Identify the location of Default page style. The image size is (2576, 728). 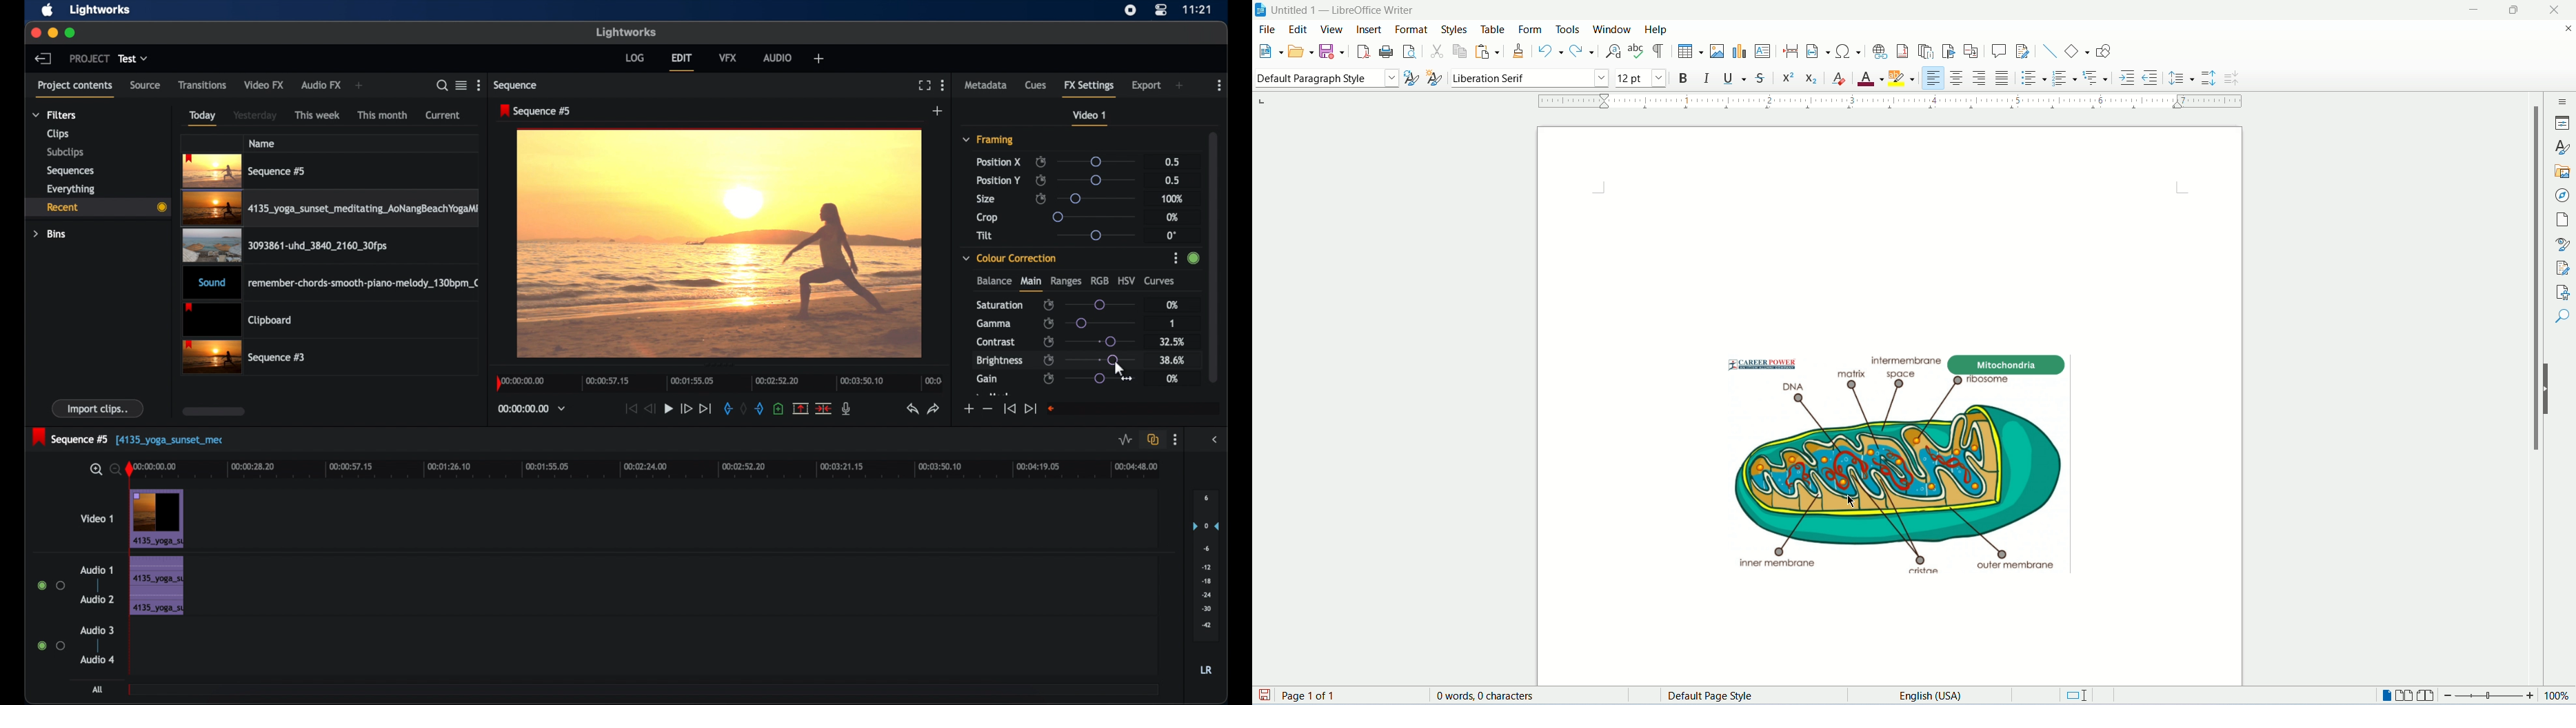
(1760, 696).